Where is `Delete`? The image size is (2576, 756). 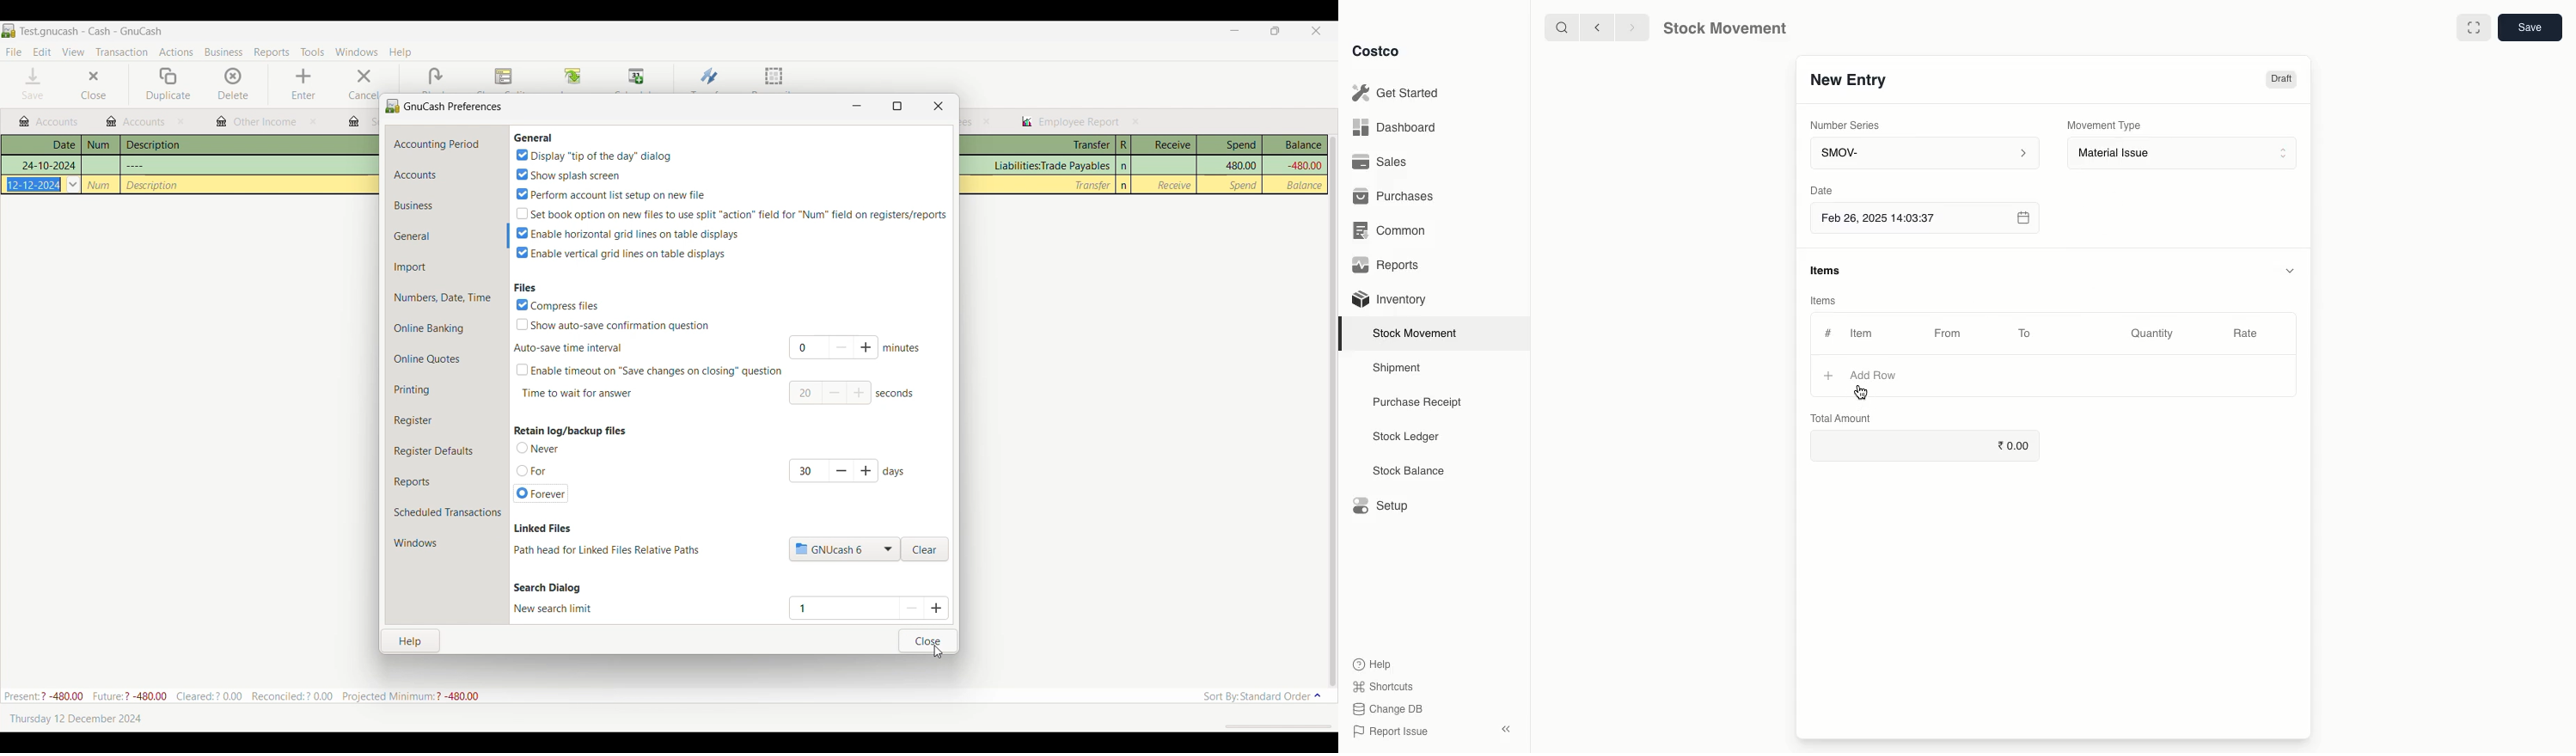 Delete is located at coordinates (234, 84).